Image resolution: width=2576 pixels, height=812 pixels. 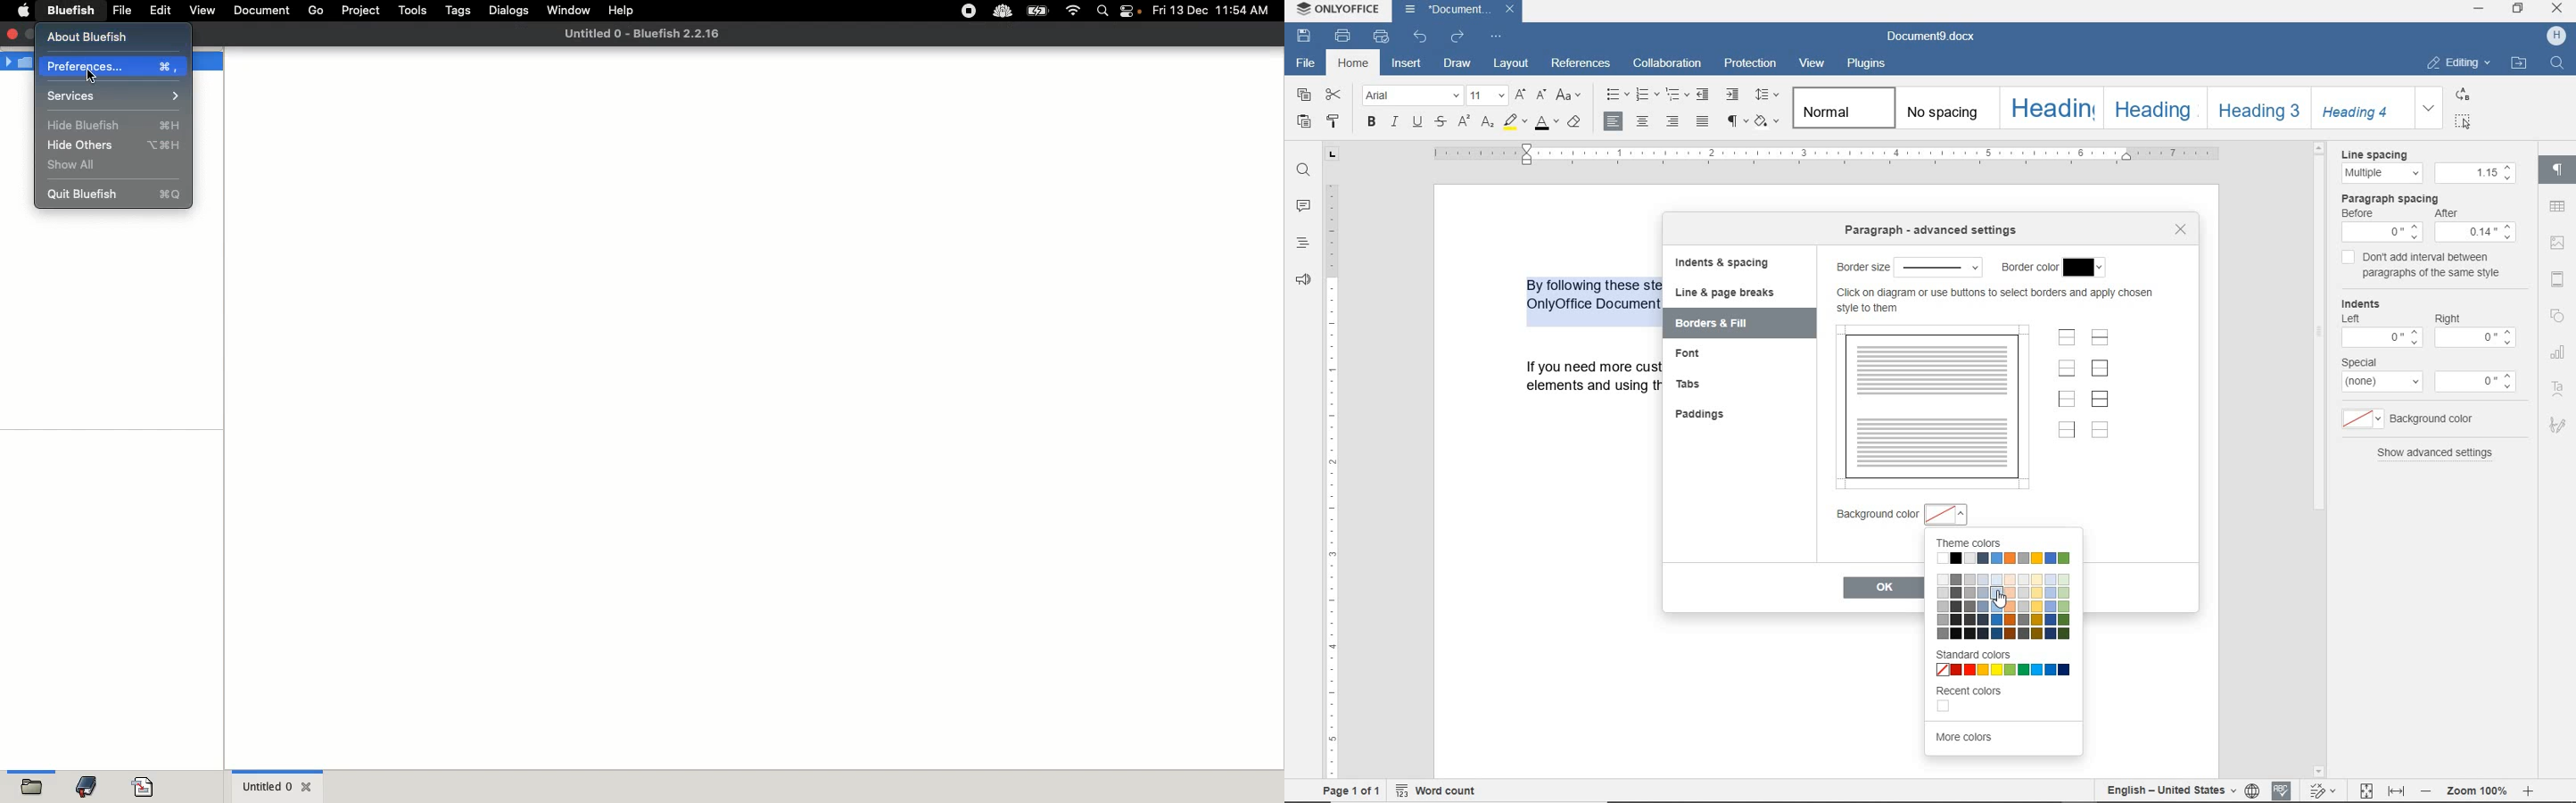 I want to click on cursor, so click(x=2010, y=601).